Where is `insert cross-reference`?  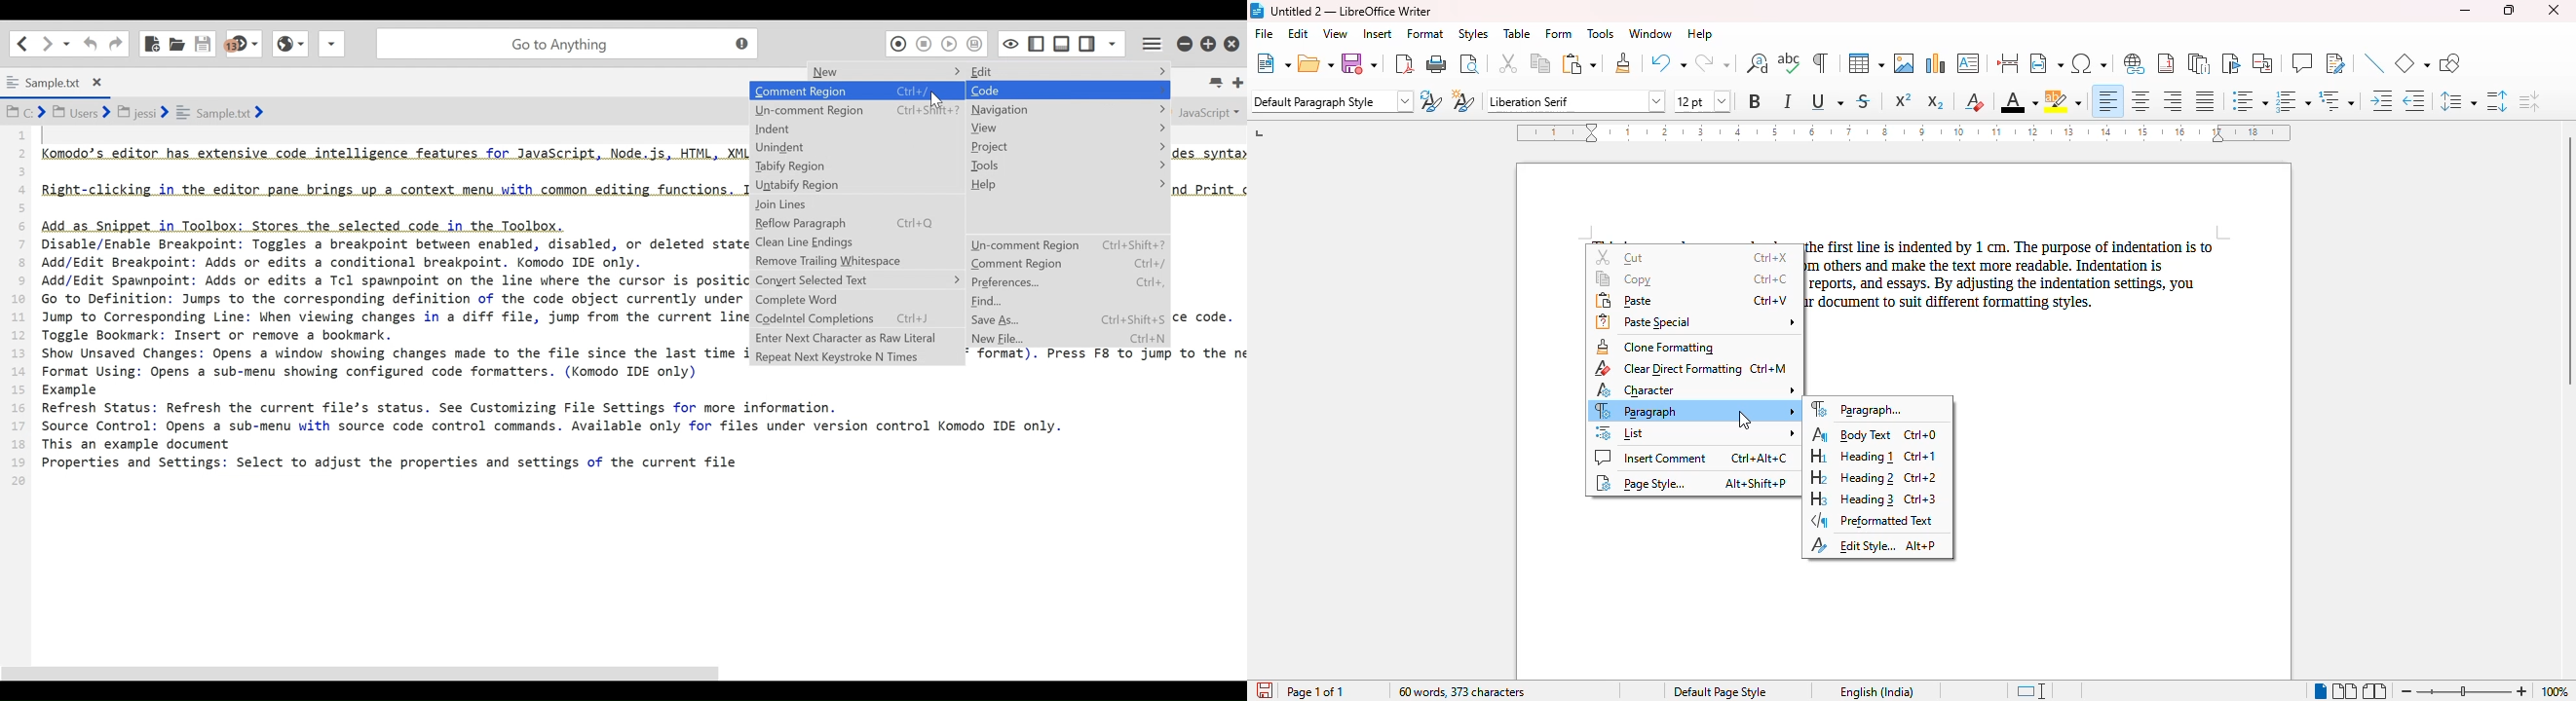 insert cross-reference is located at coordinates (2262, 63).